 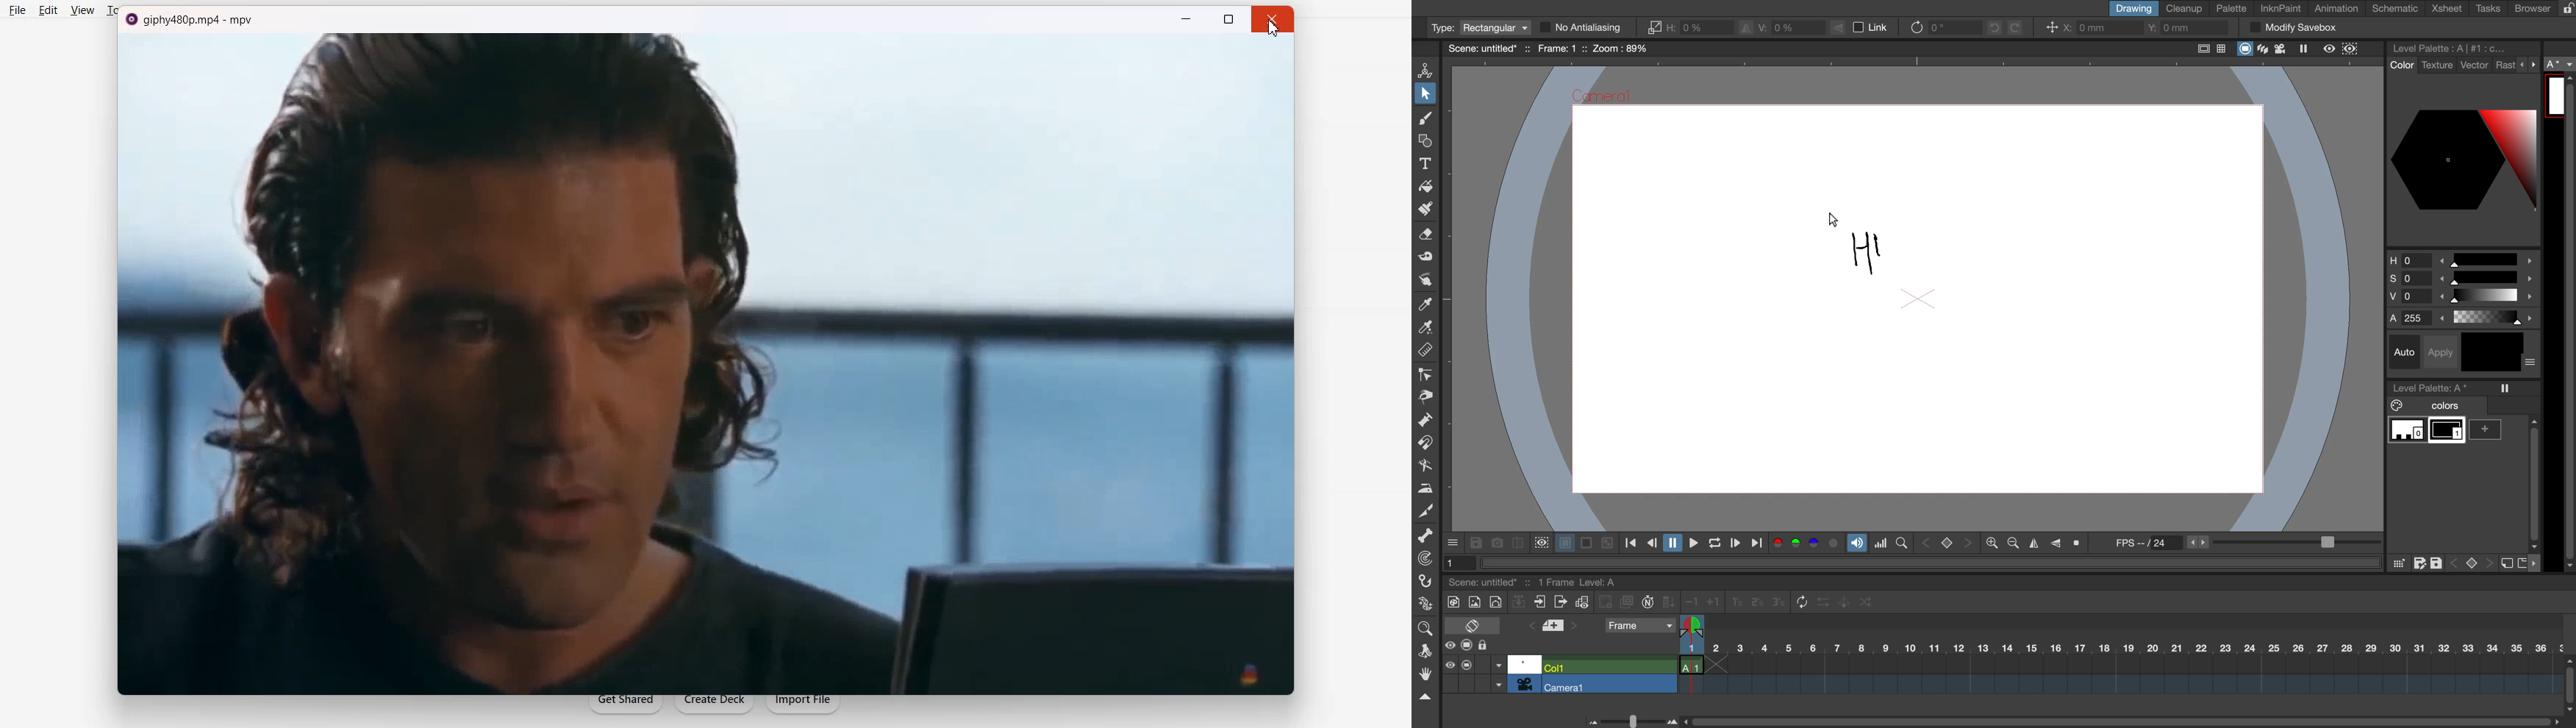 I want to click on preview visibility toggle all, so click(x=1449, y=665).